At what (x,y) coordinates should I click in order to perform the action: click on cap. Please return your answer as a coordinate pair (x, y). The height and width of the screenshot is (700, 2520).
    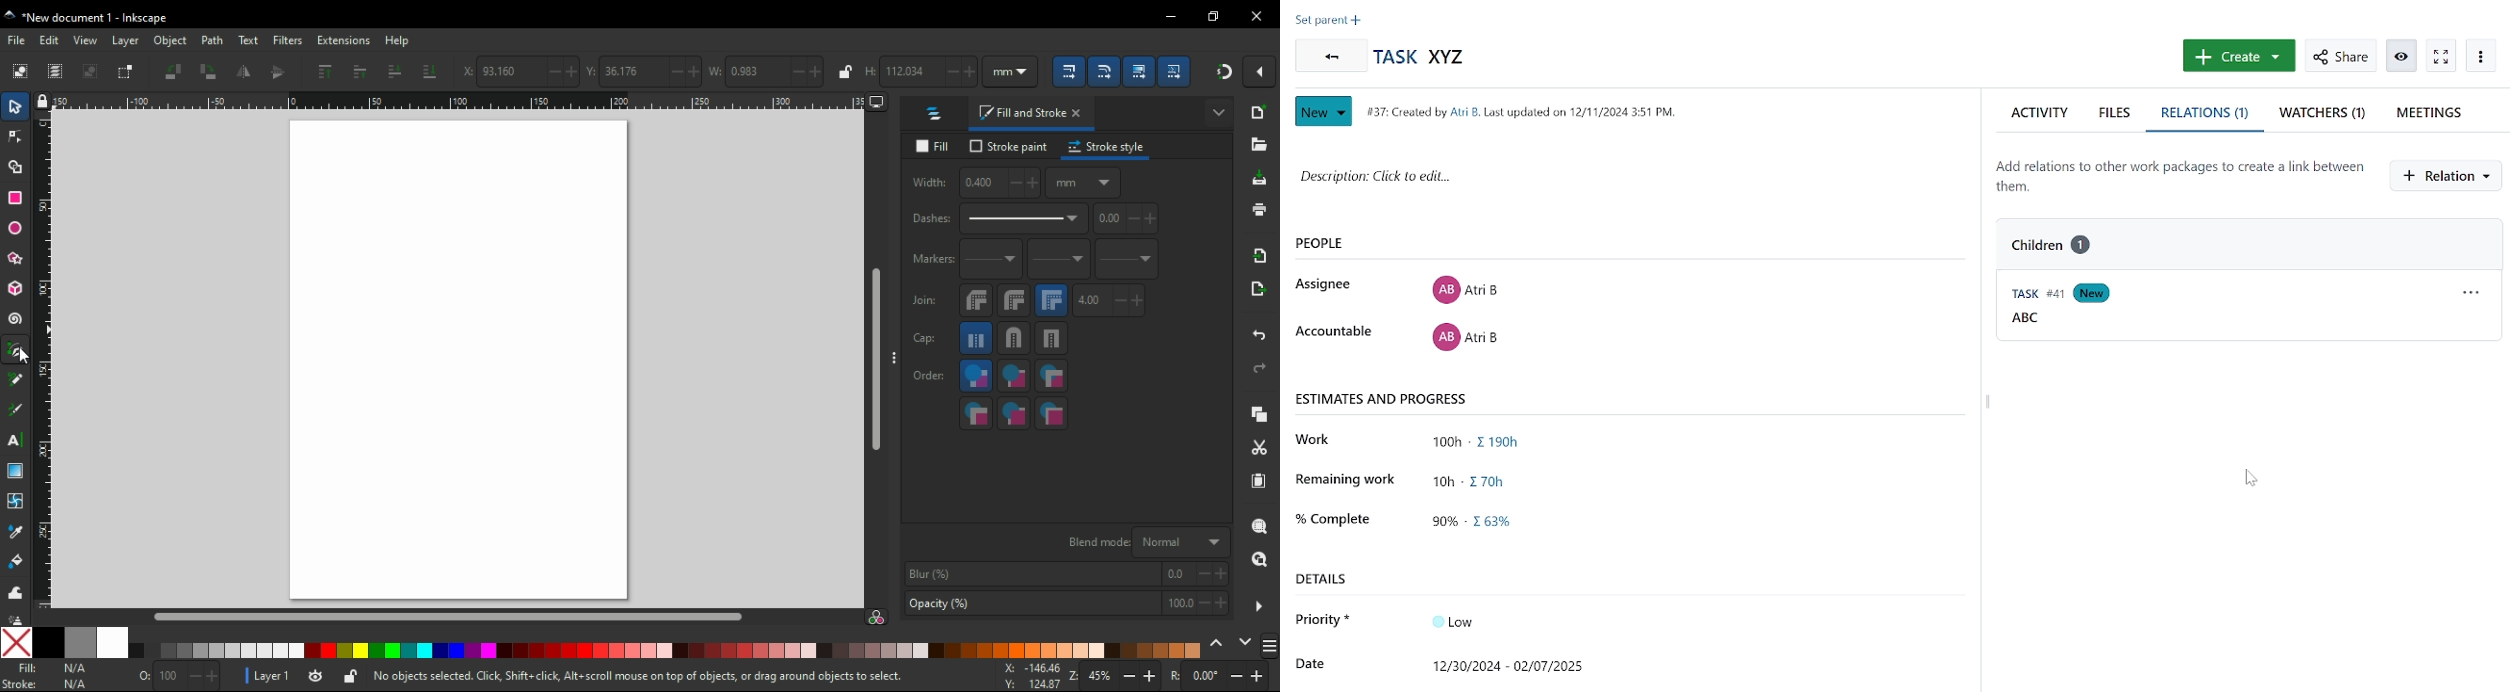
    Looking at the image, I should click on (925, 339).